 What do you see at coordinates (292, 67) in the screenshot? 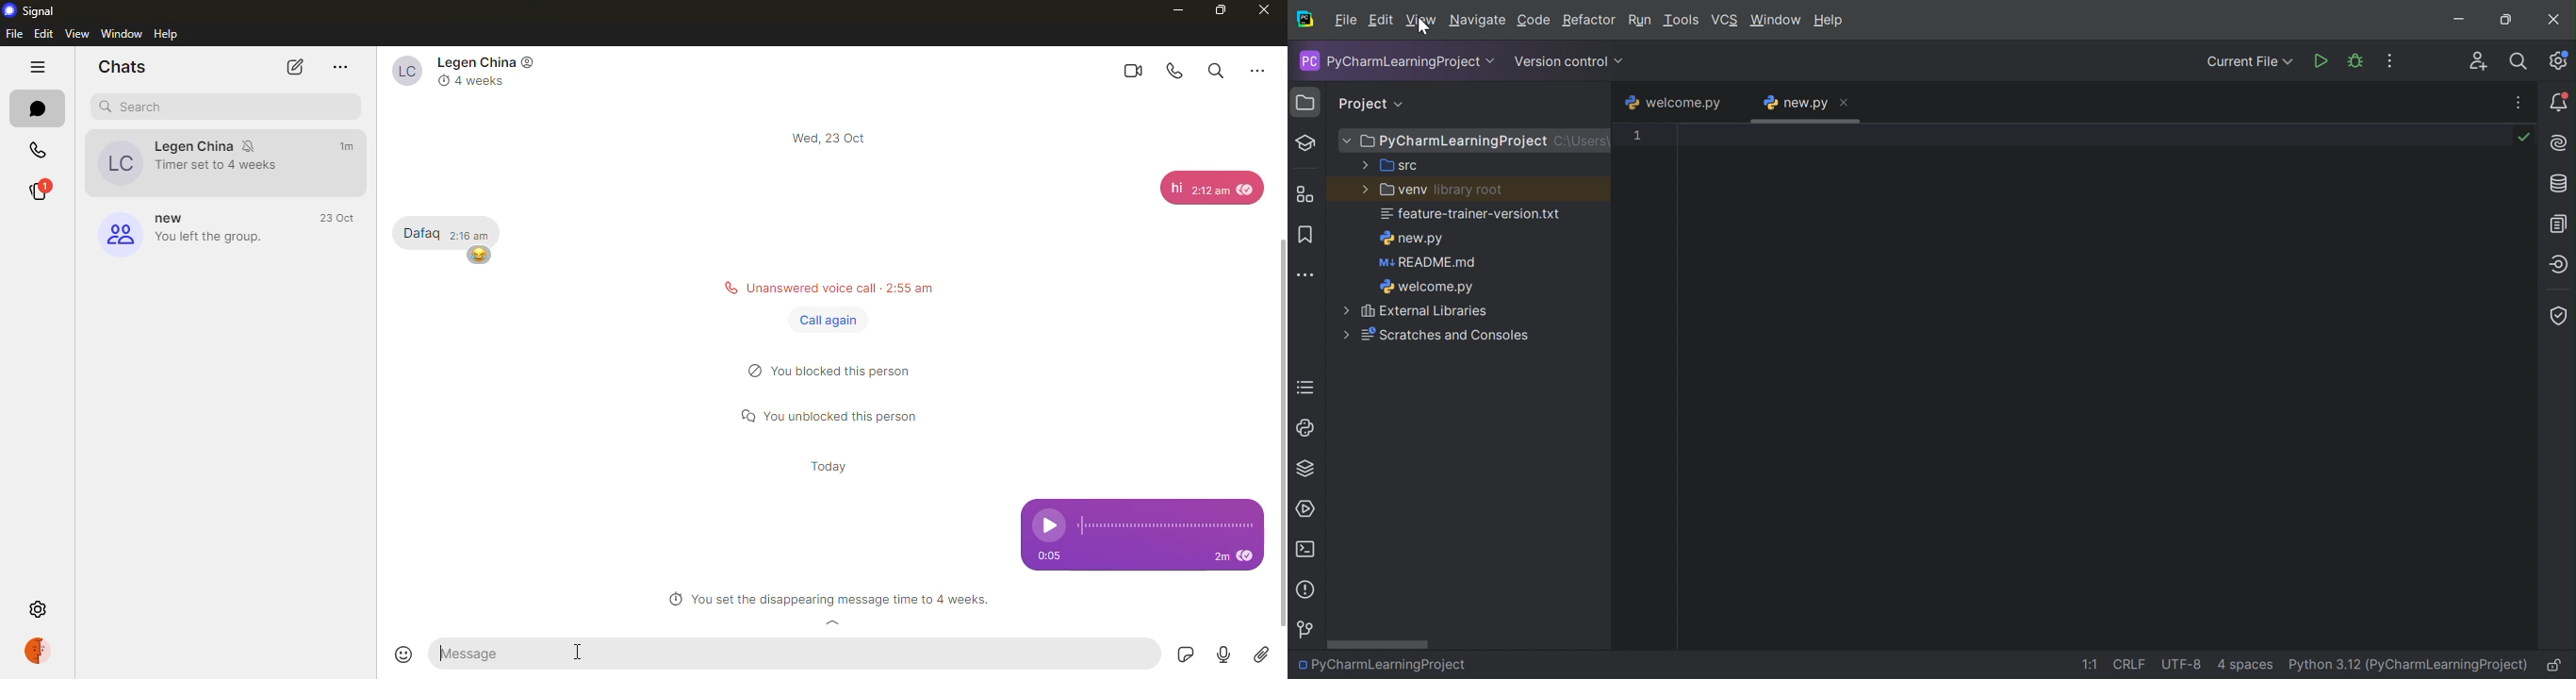
I see `new chat` at bounding box center [292, 67].